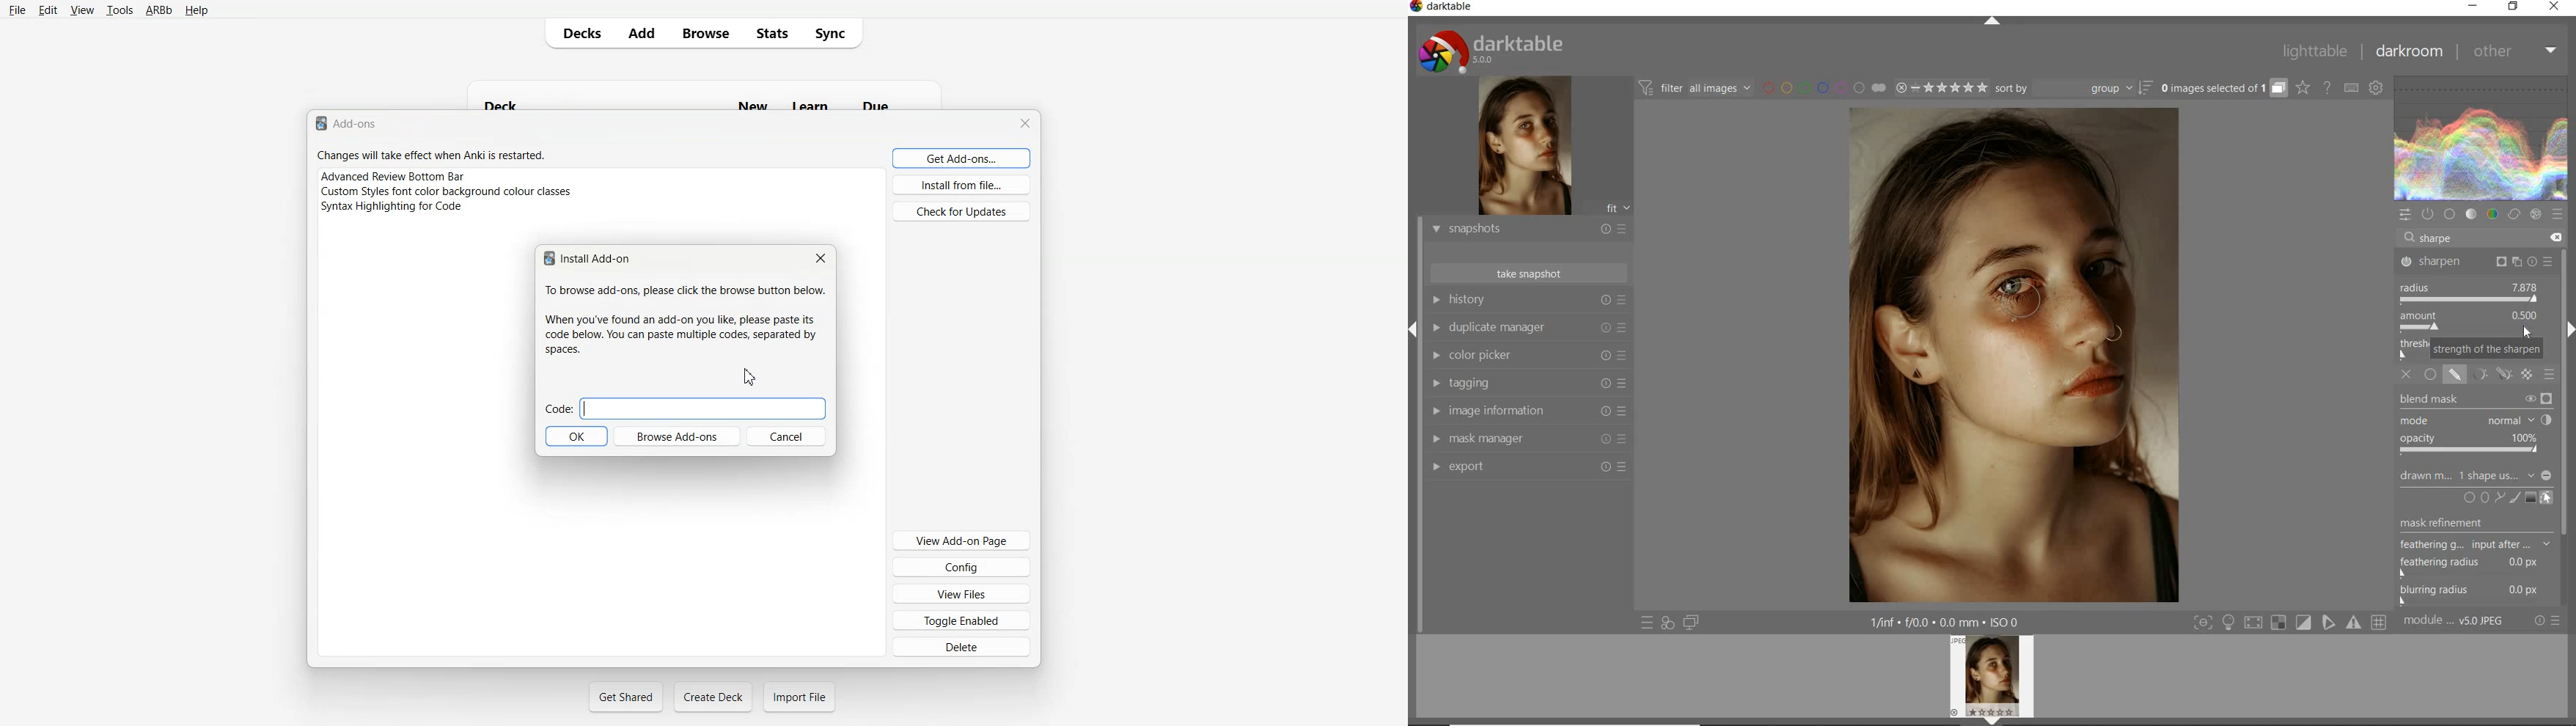 The width and height of the screenshot is (2576, 728). What do you see at coordinates (1523, 147) in the screenshot?
I see `image preview` at bounding box center [1523, 147].